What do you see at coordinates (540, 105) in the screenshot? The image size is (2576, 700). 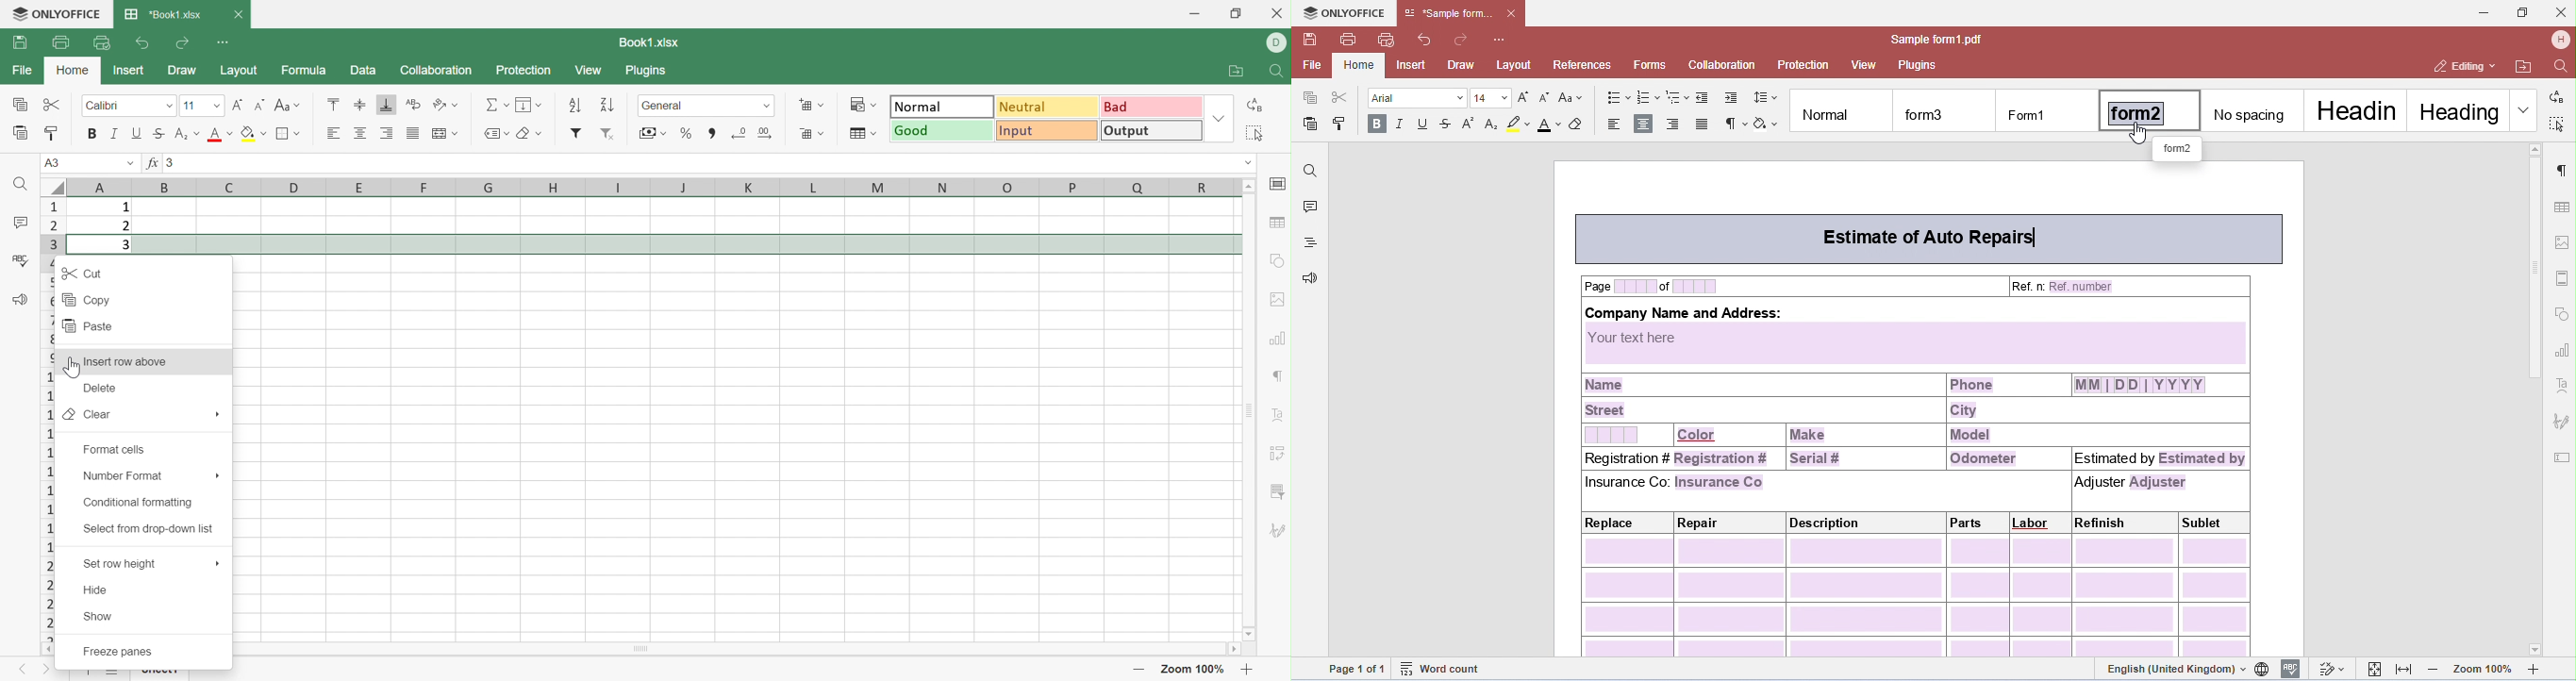 I see `Drop Down` at bounding box center [540, 105].